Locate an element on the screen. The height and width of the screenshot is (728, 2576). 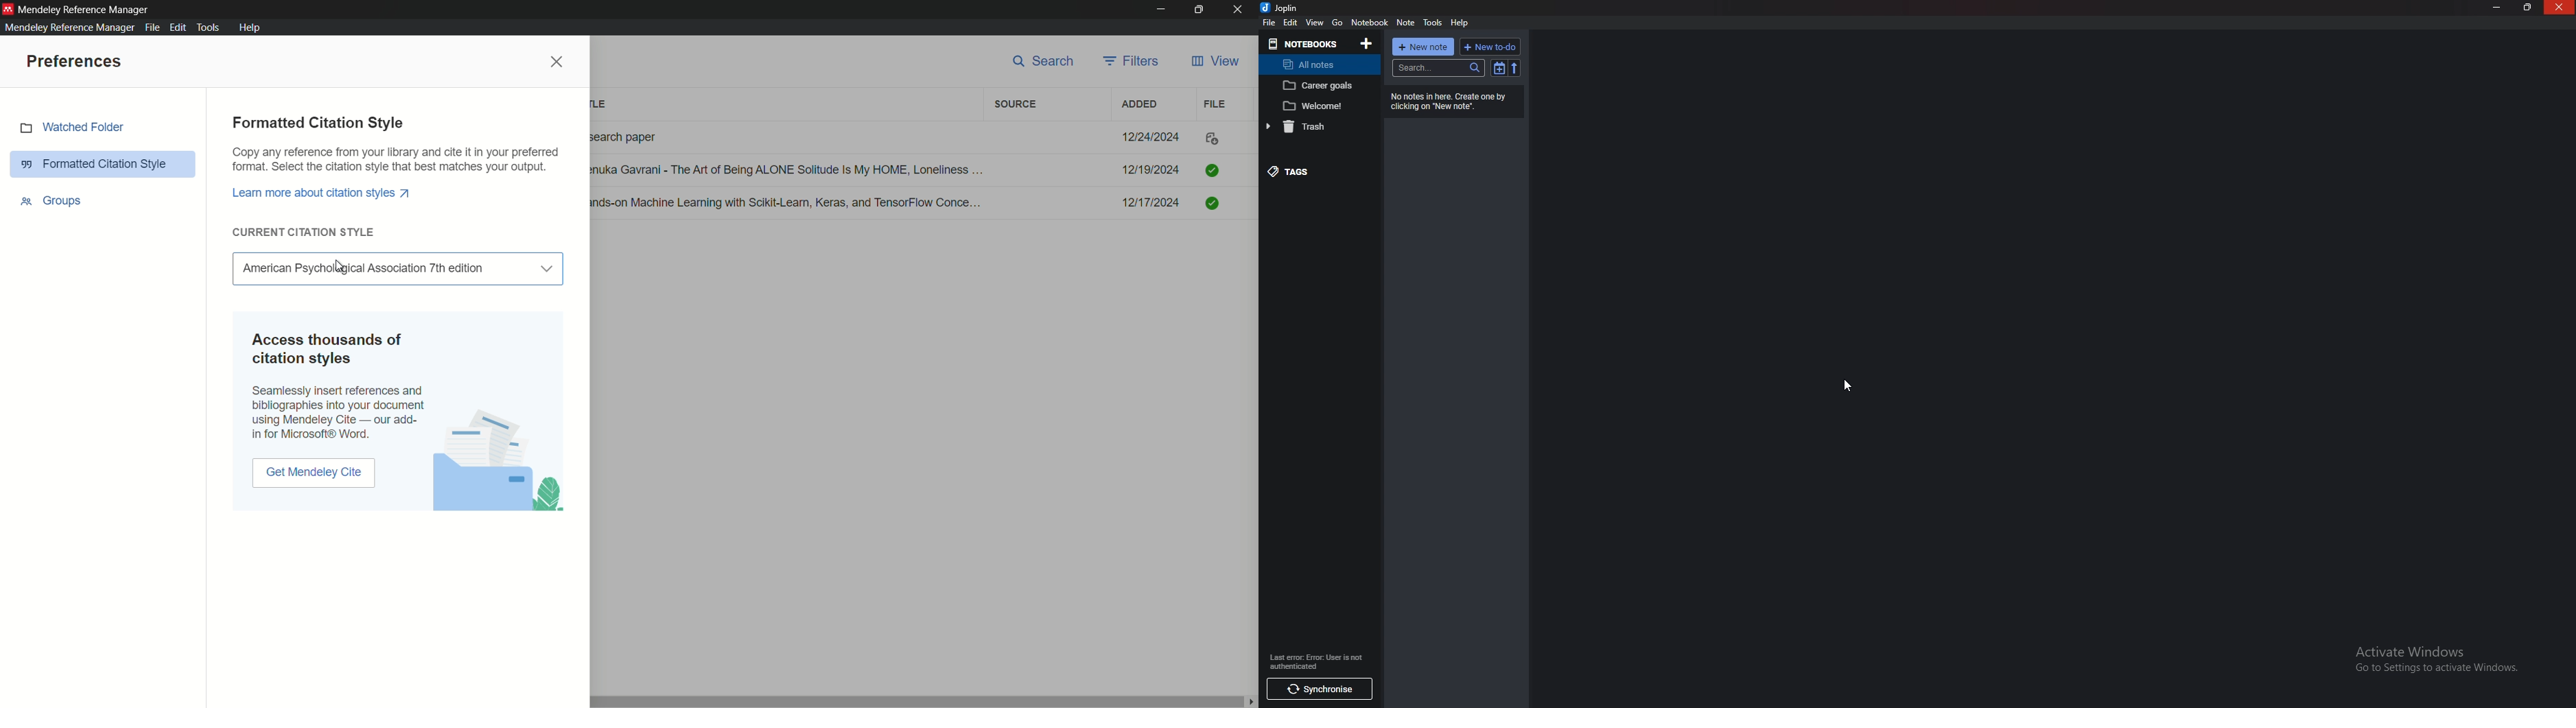
Reverse sort is located at coordinates (1514, 68).